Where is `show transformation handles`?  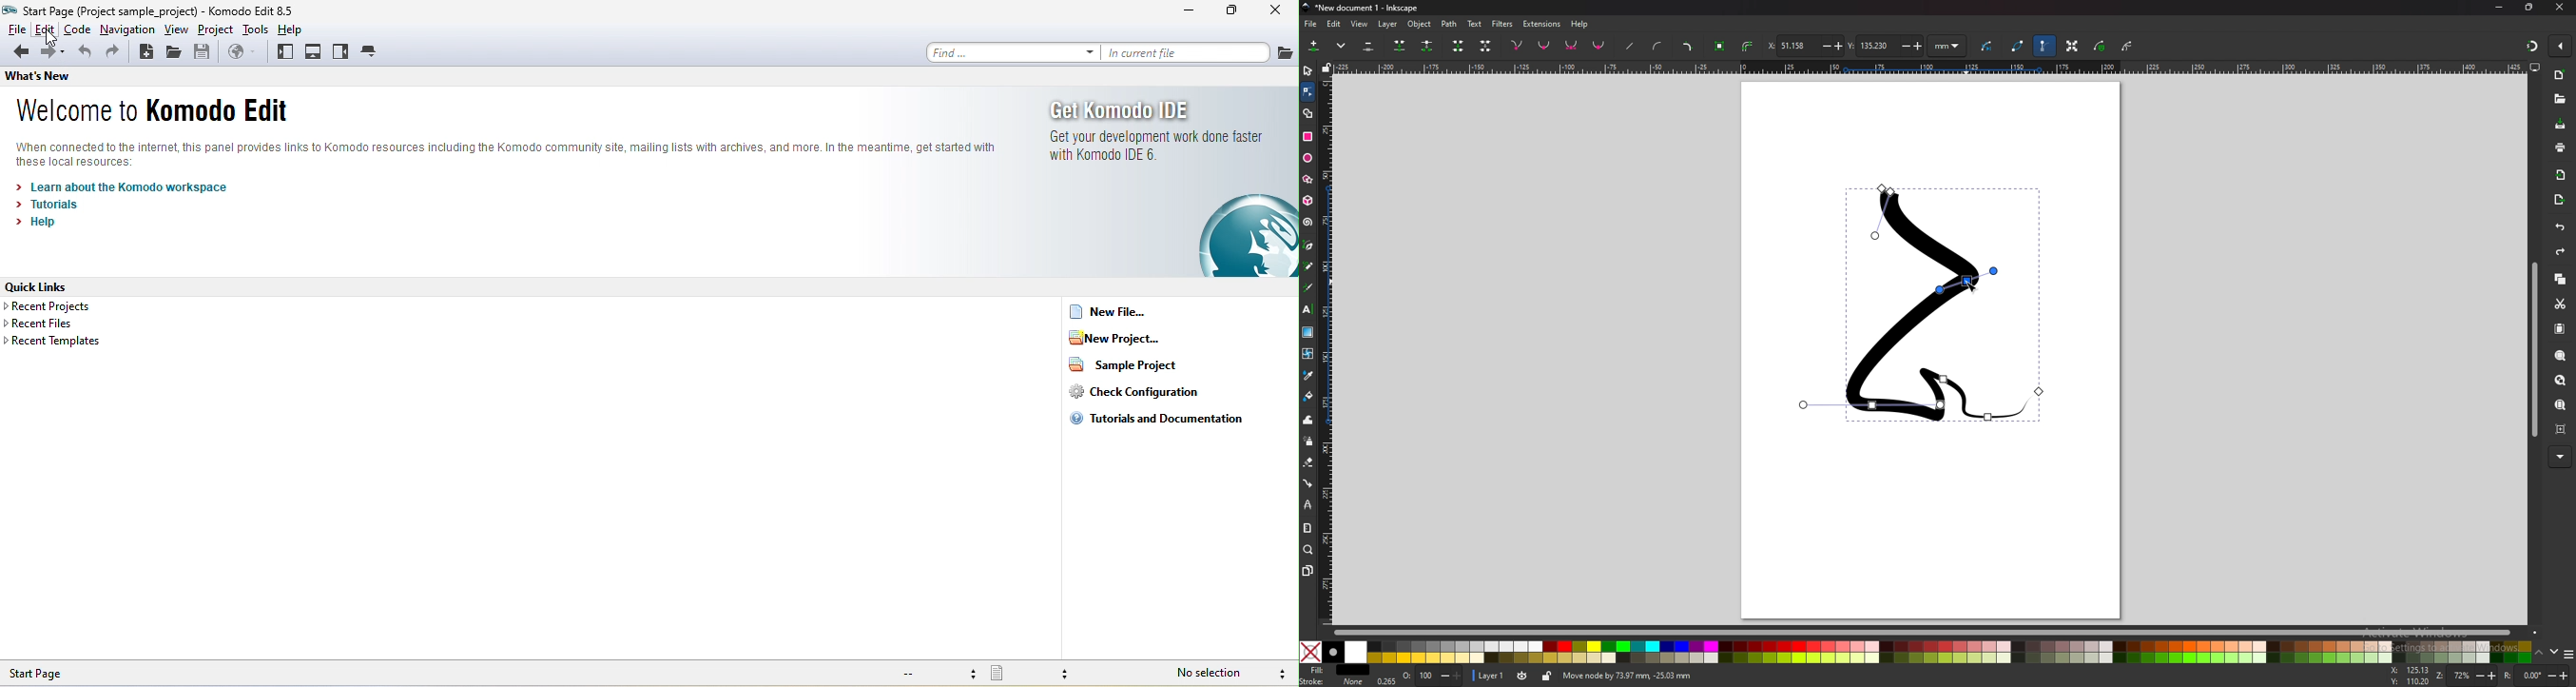
show transformation handles is located at coordinates (2072, 46).